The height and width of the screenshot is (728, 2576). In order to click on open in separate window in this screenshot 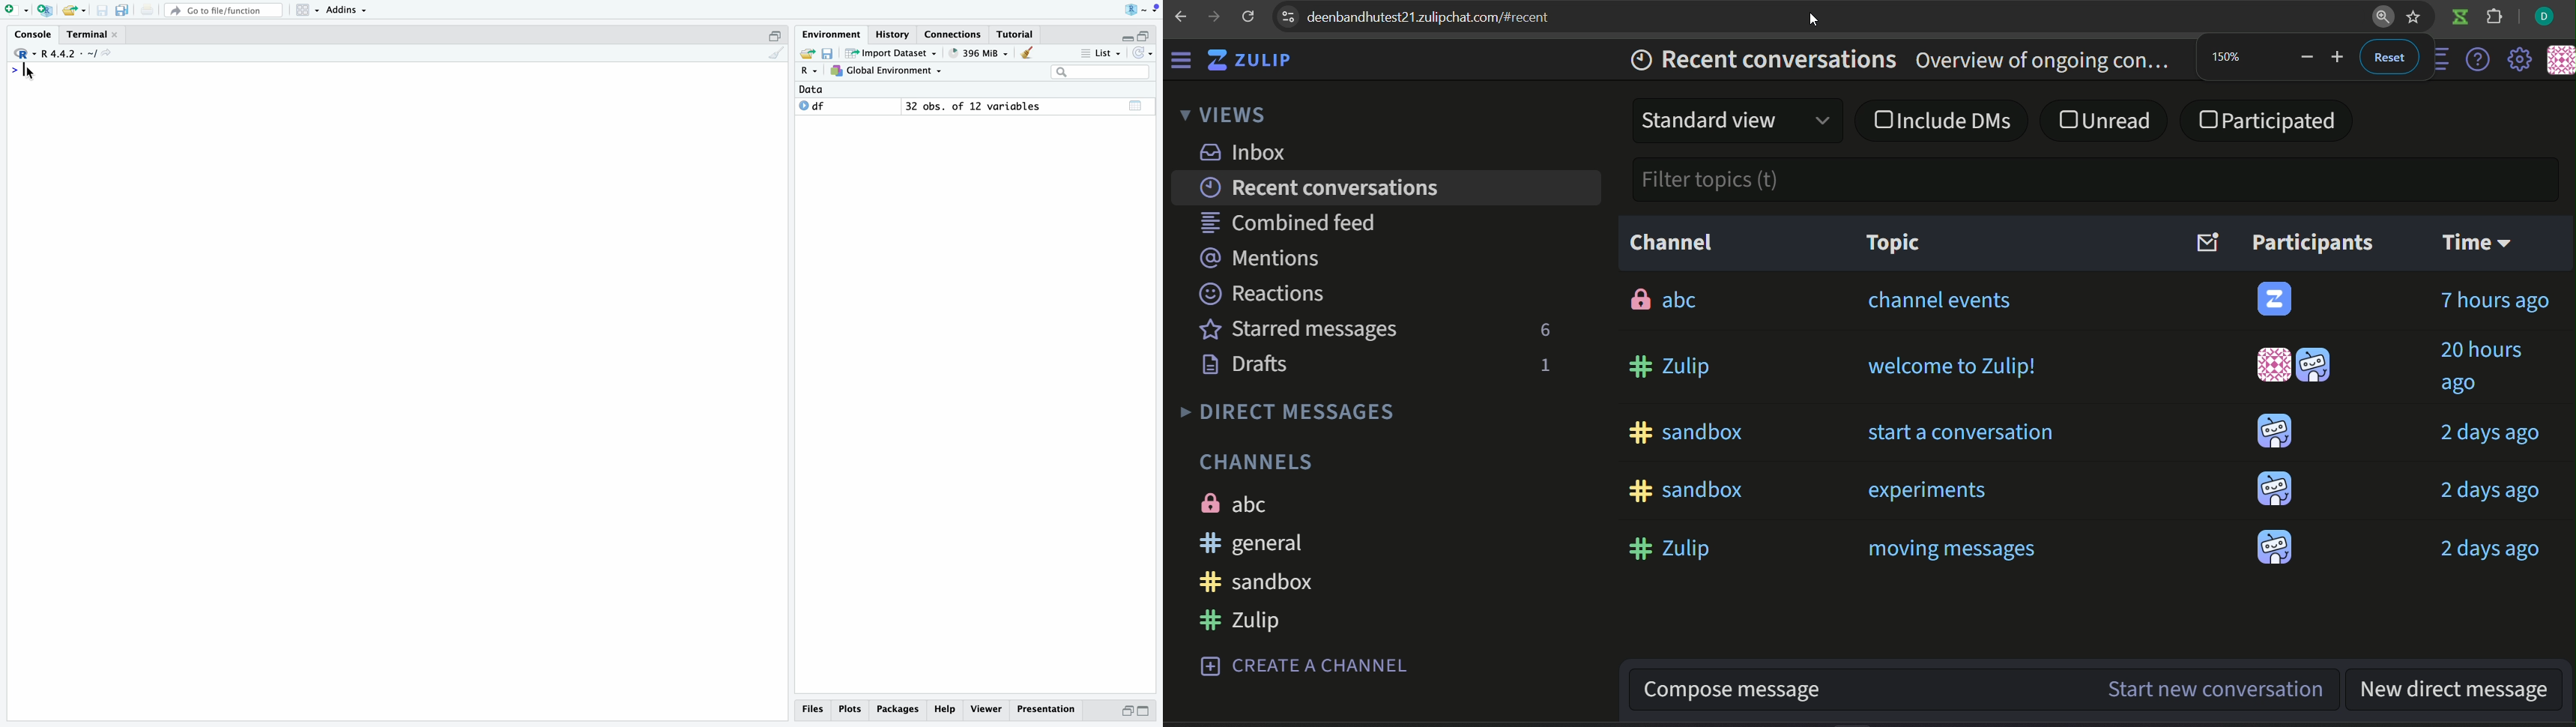, I will do `click(1143, 35)`.